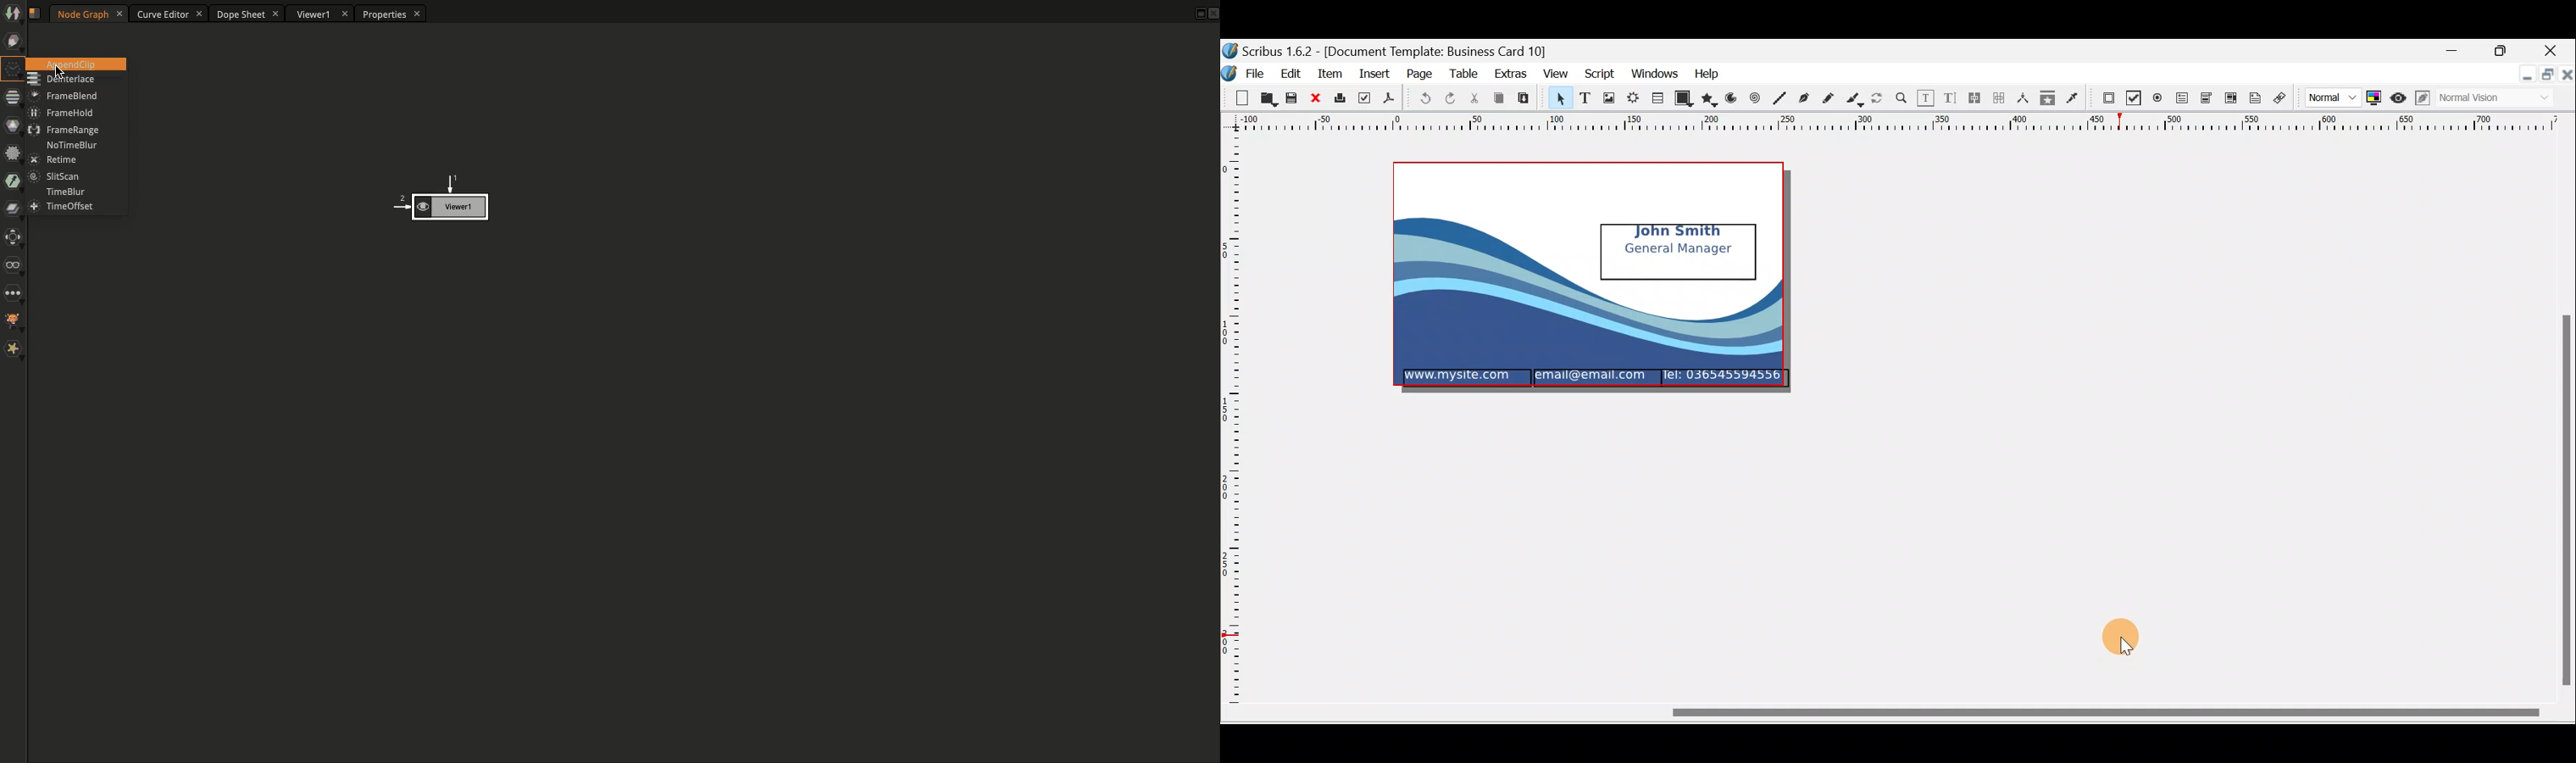 This screenshot has width=2576, height=784. Describe the element at coordinates (1389, 100) in the screenshot. I see `Save as PDF` at that location.